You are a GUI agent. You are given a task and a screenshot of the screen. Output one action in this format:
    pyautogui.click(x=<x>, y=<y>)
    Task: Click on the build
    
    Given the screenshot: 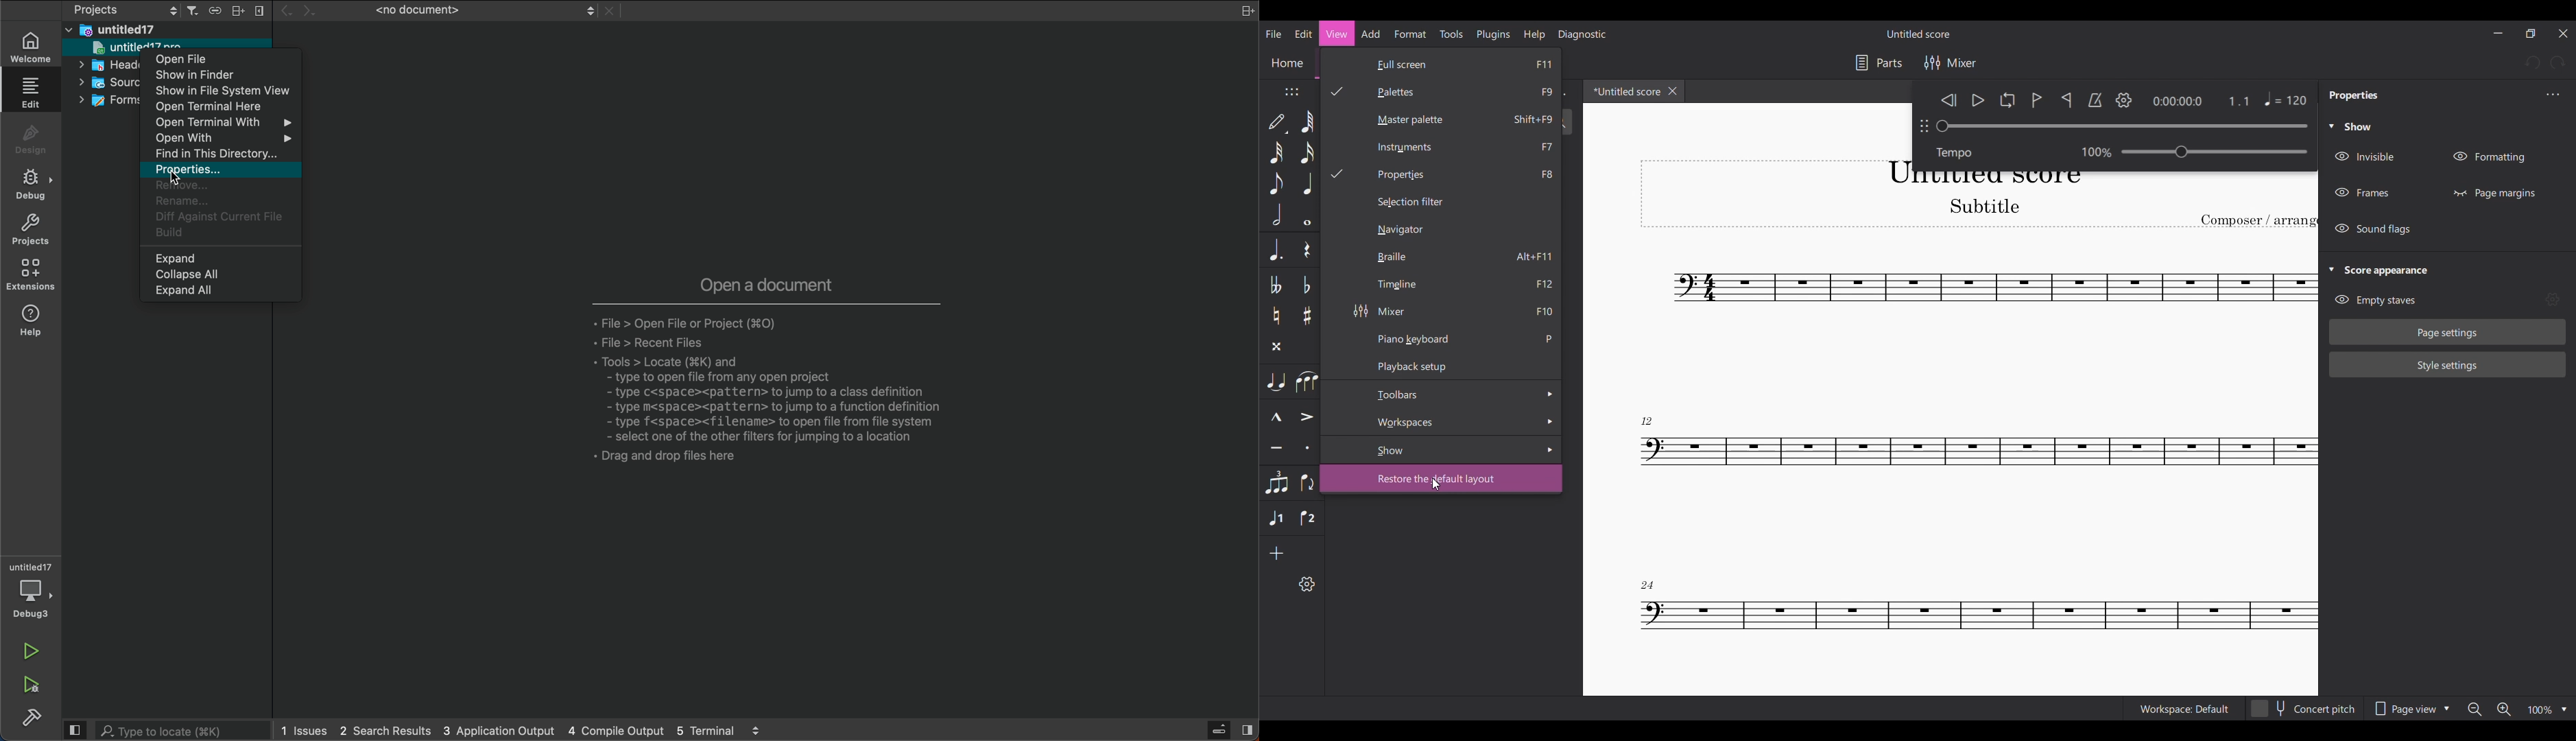 What is the action you would take?
    pyautogui.click(x=219, y=234)
    